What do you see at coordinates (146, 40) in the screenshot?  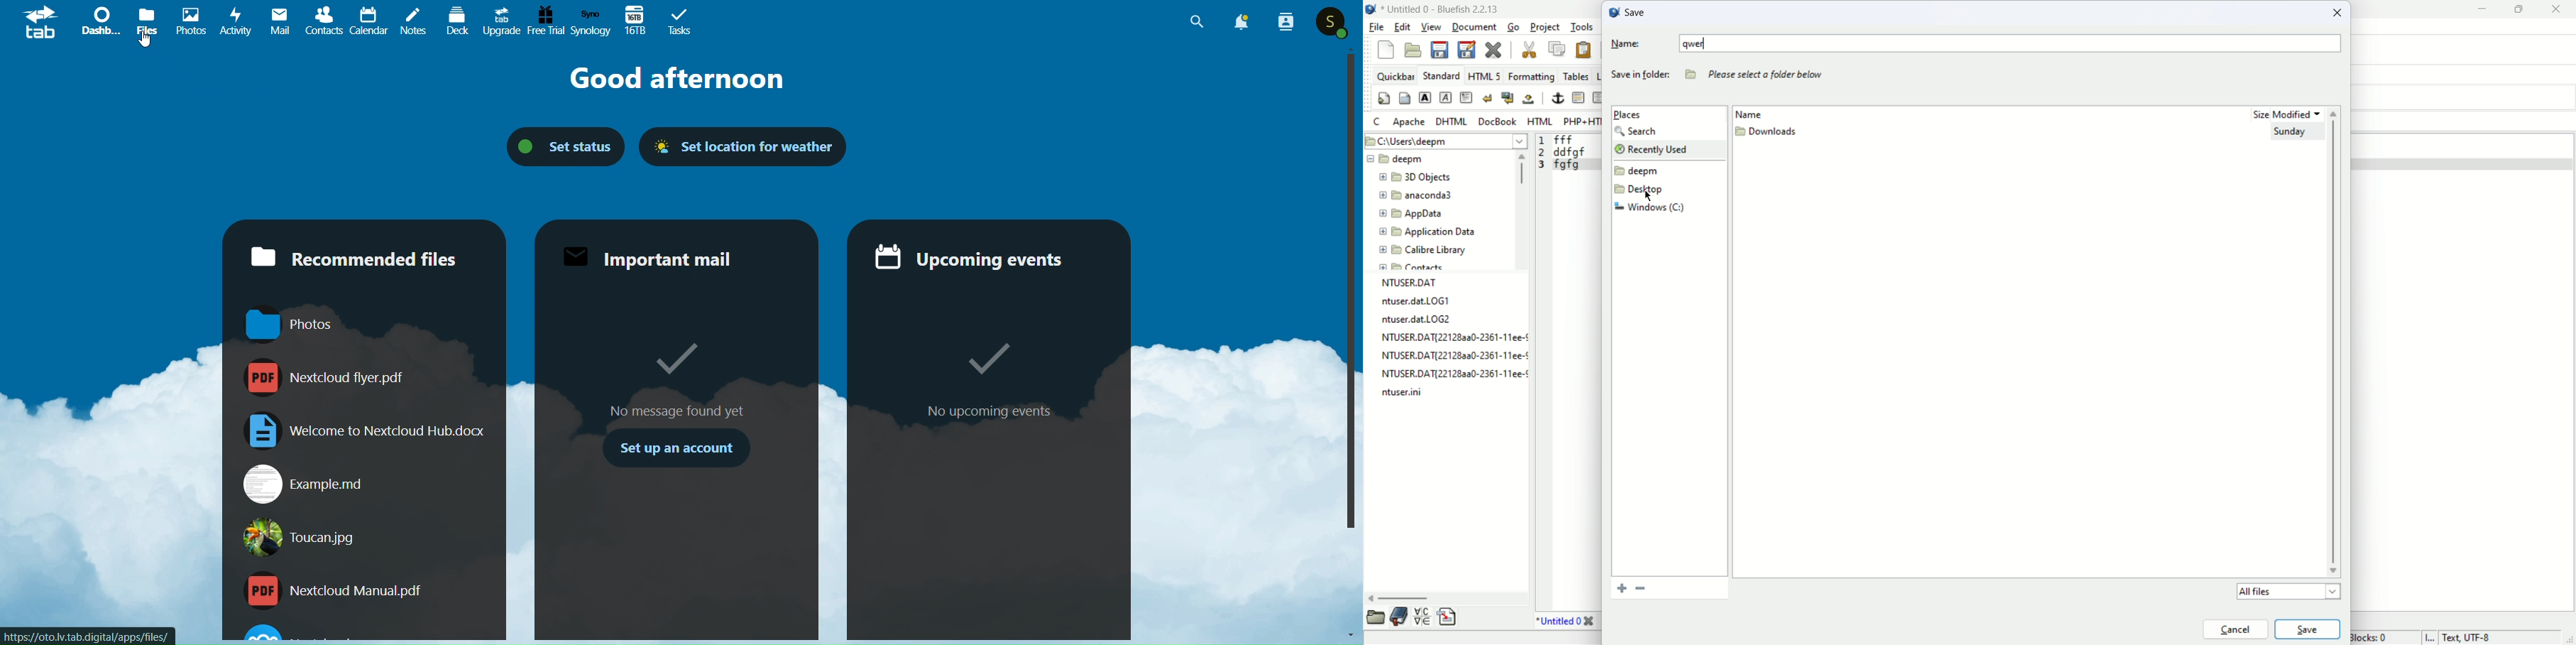 I see `cursor` at bounding box center [146, 40].